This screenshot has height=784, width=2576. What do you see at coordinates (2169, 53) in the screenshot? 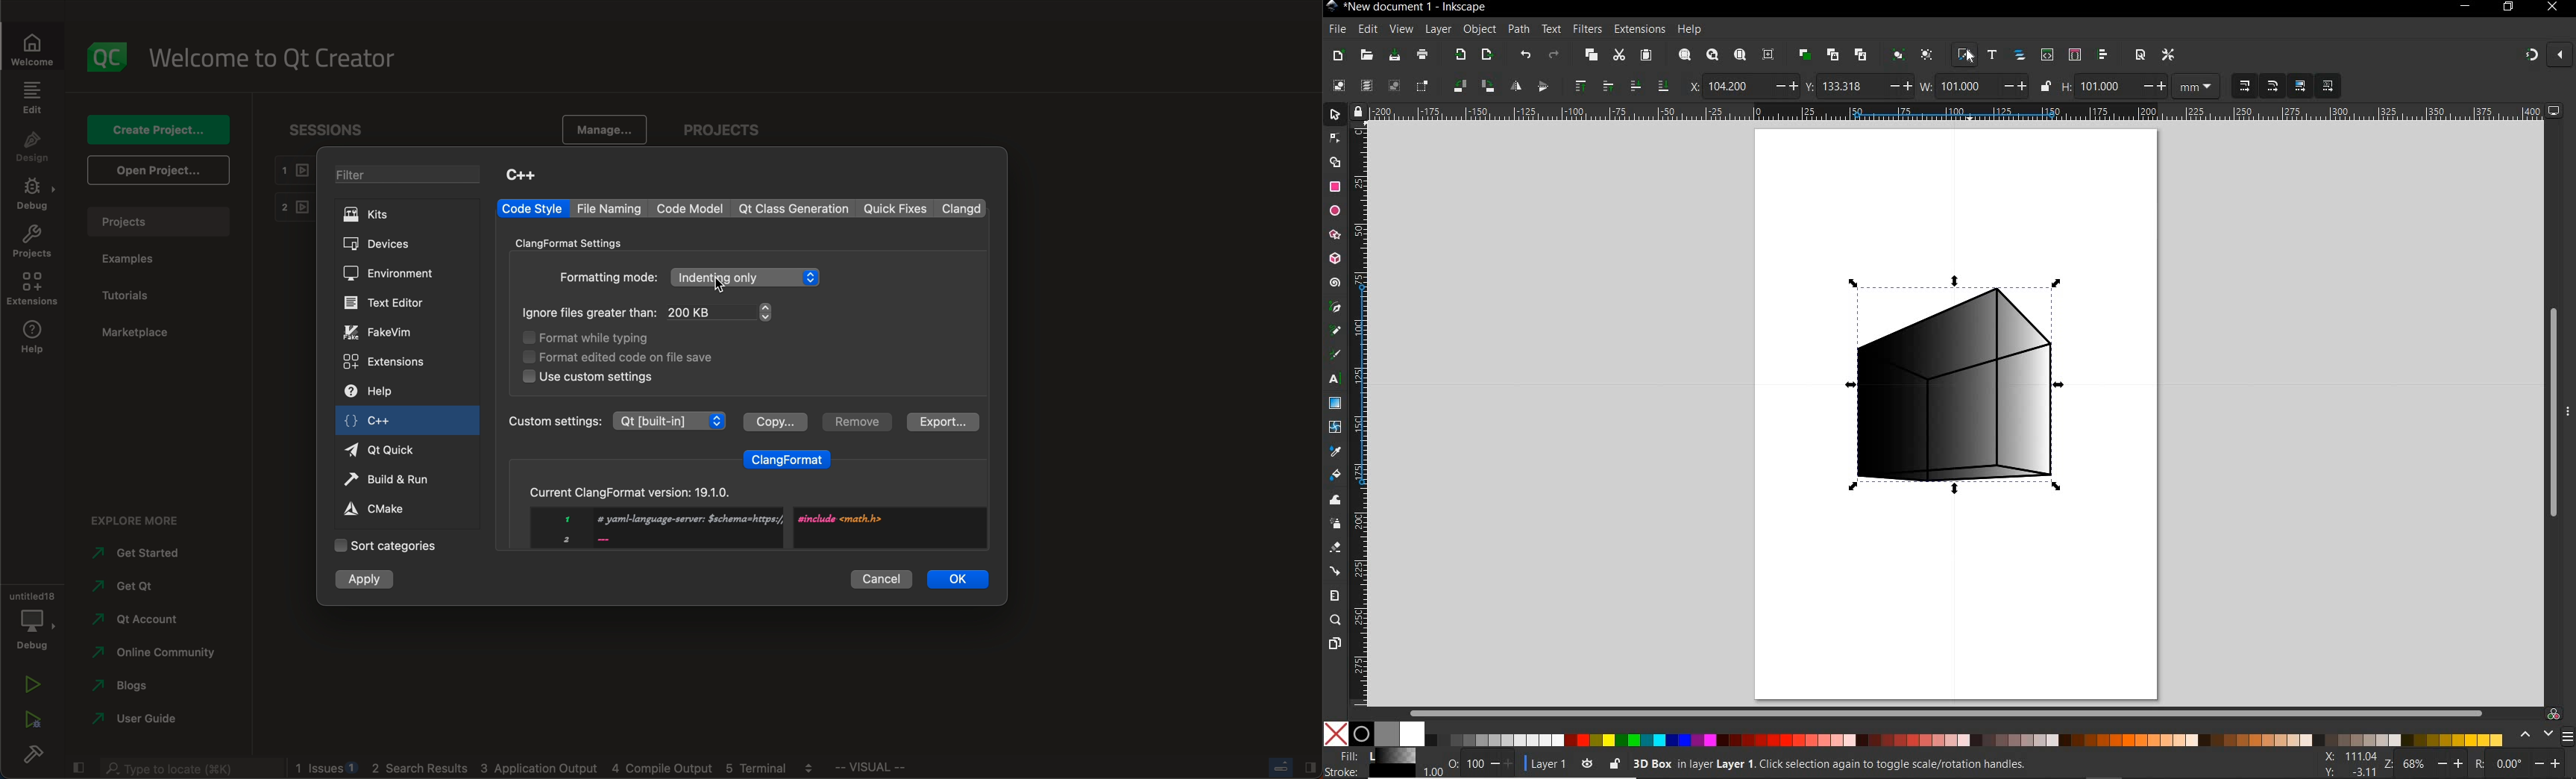
I see `OPEN PREFERENCES` at bounding box center [2169, 53].